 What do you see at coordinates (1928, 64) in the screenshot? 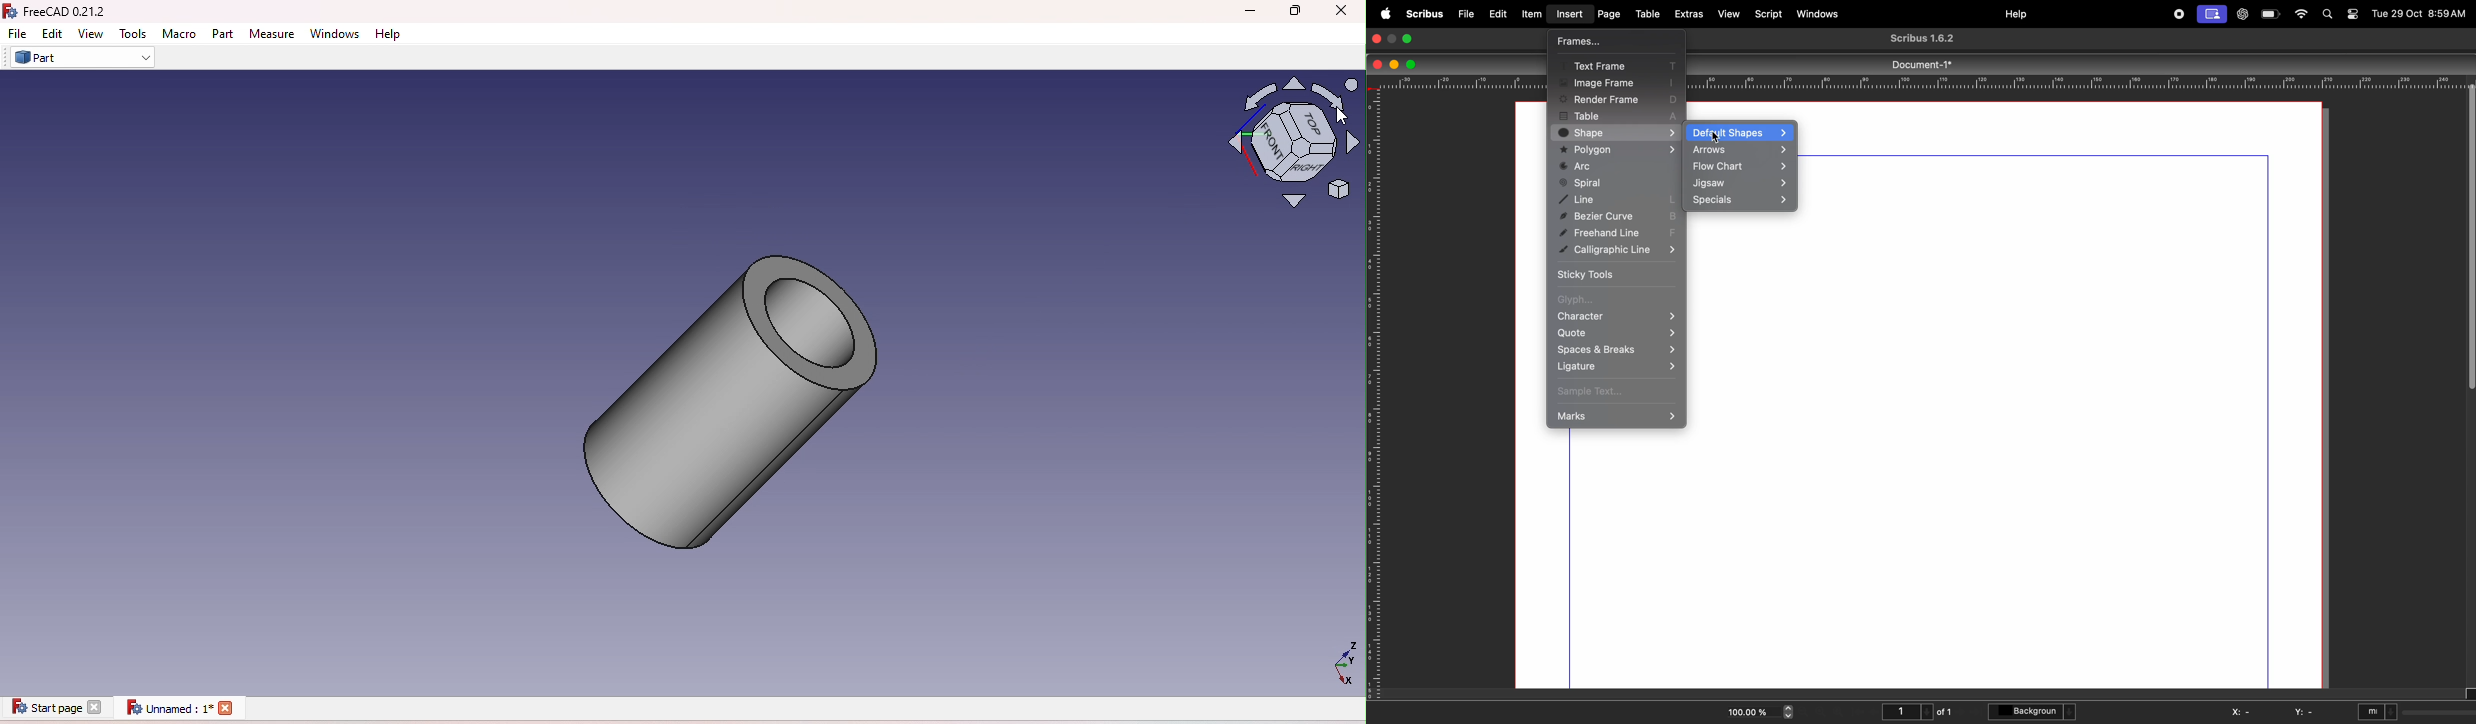
I see `Document-1*` at bounding box center [1928, 64].